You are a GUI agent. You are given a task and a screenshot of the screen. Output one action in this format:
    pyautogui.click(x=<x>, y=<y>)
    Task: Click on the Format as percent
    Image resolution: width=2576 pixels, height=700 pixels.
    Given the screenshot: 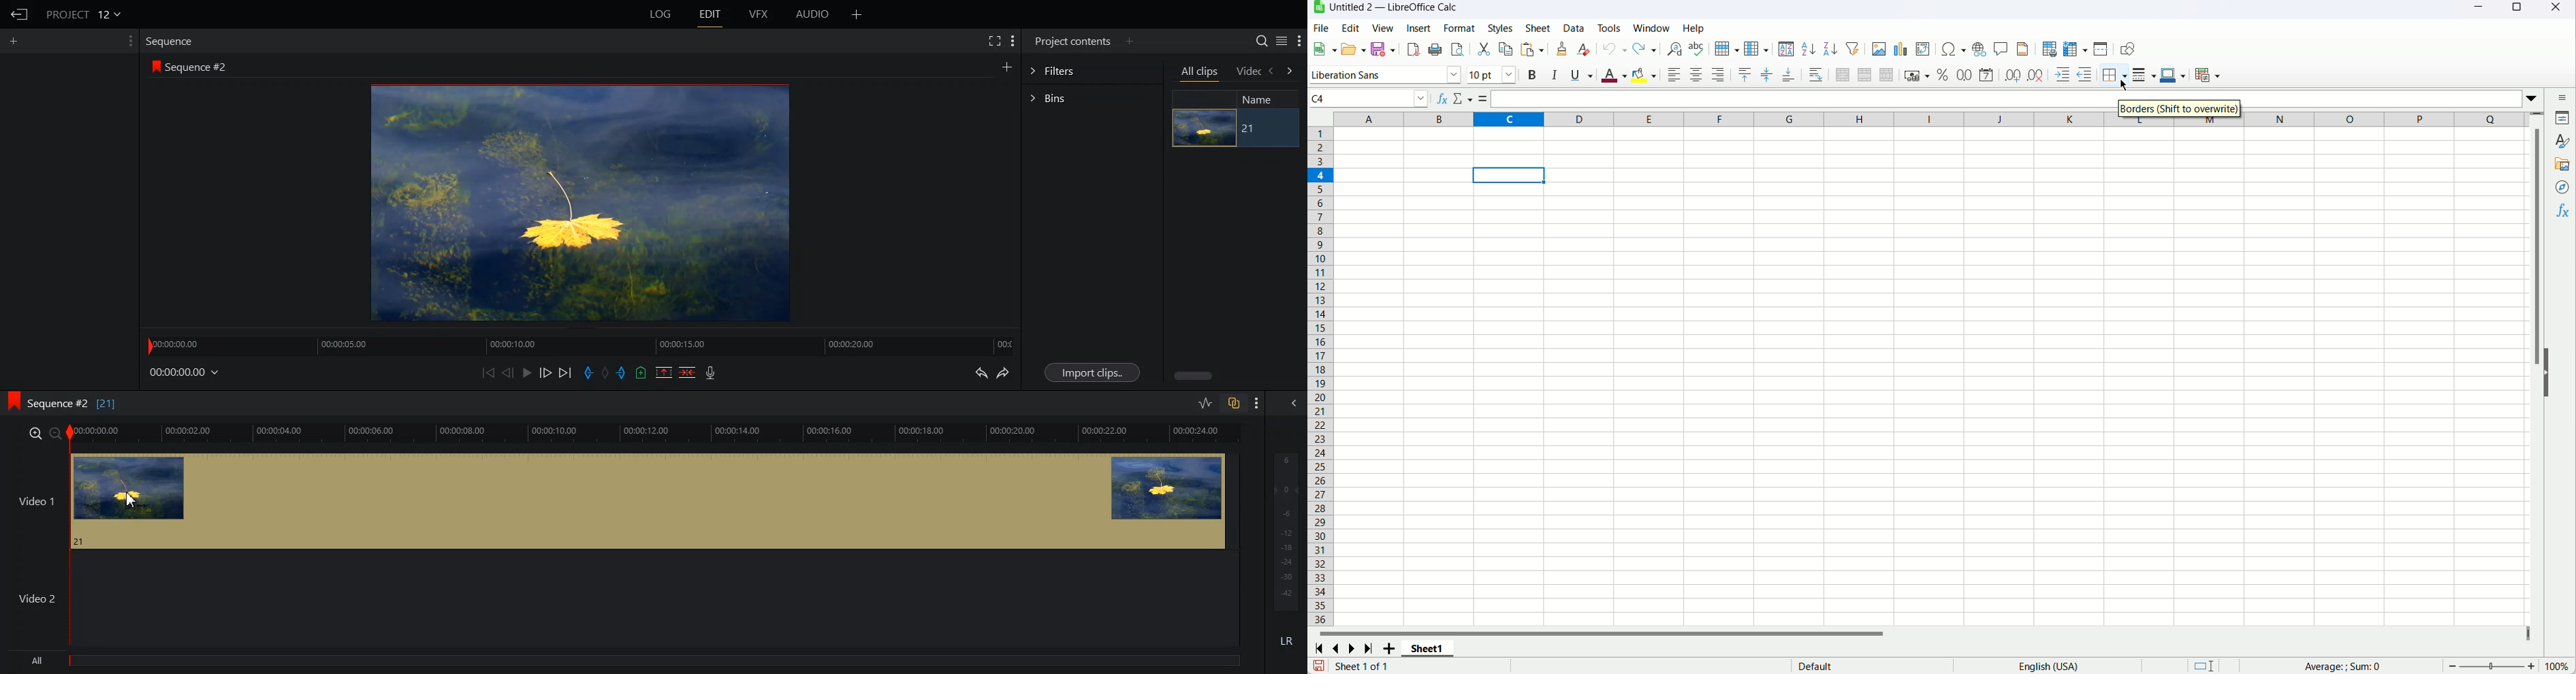 What is the action you would take?
    pyautogui.click(x=1944, y=75)
    